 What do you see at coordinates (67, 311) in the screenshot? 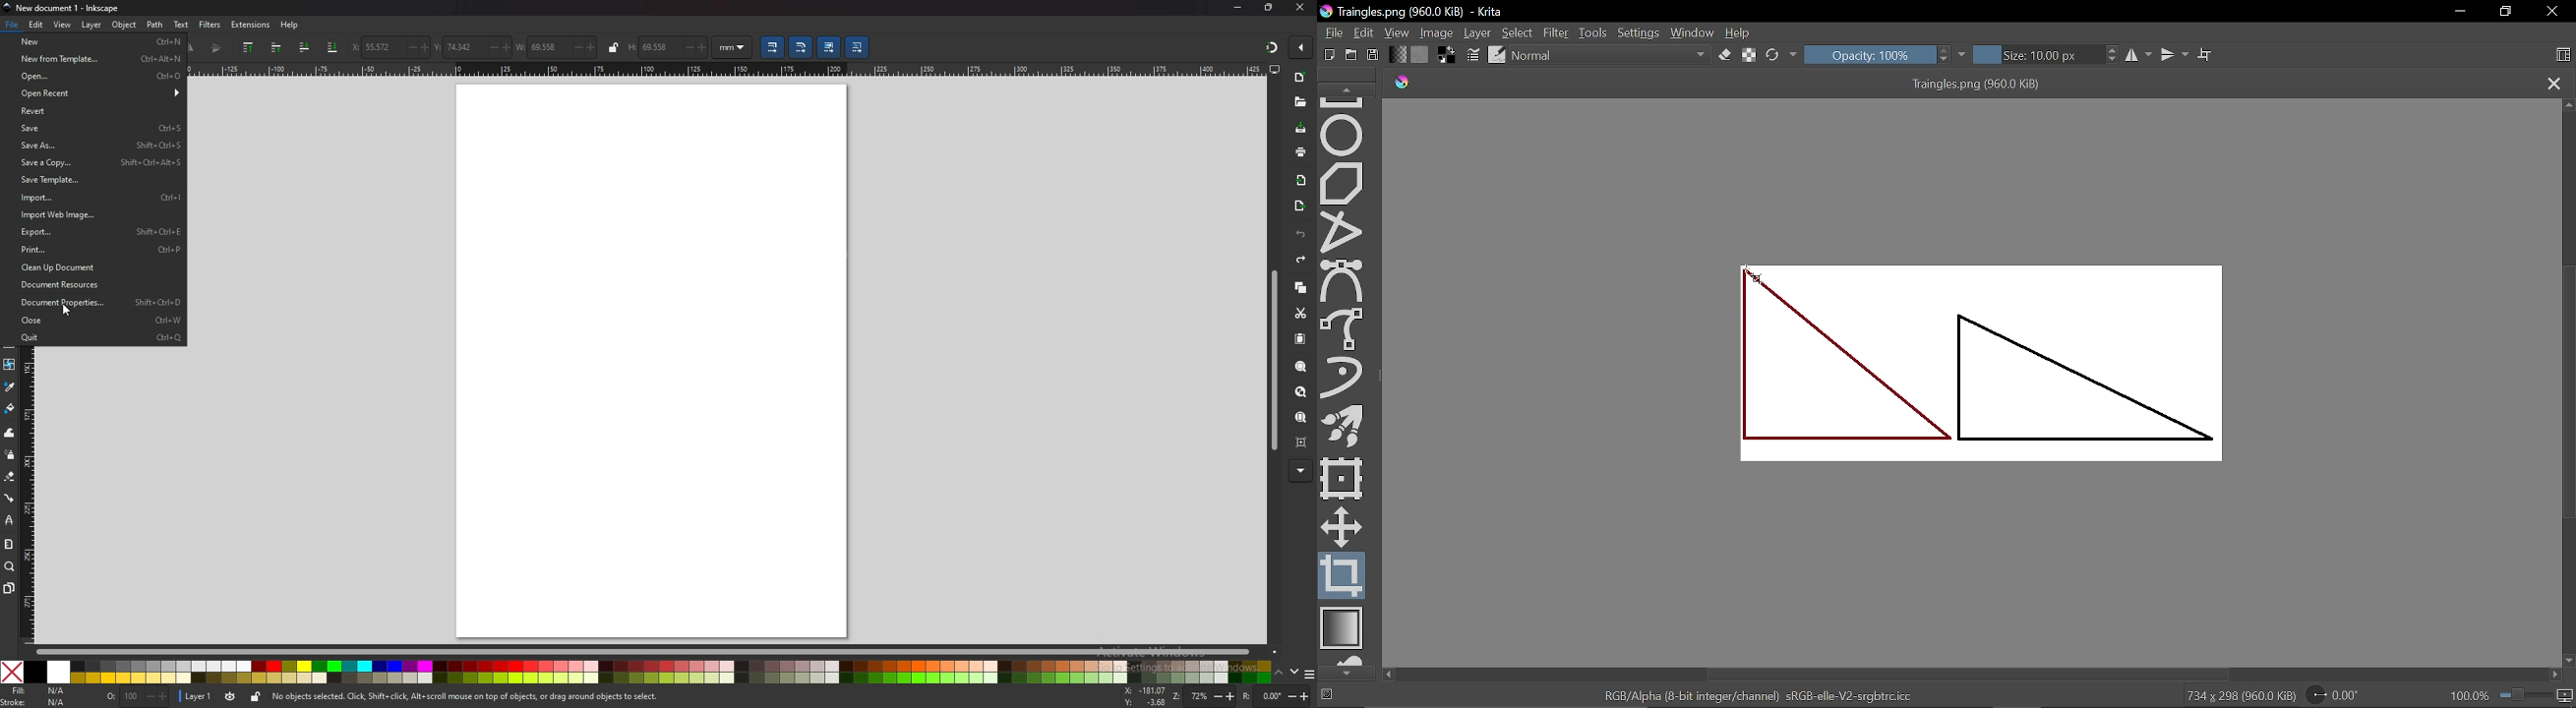
I see `Cursor` at bounding box center [67, 311].